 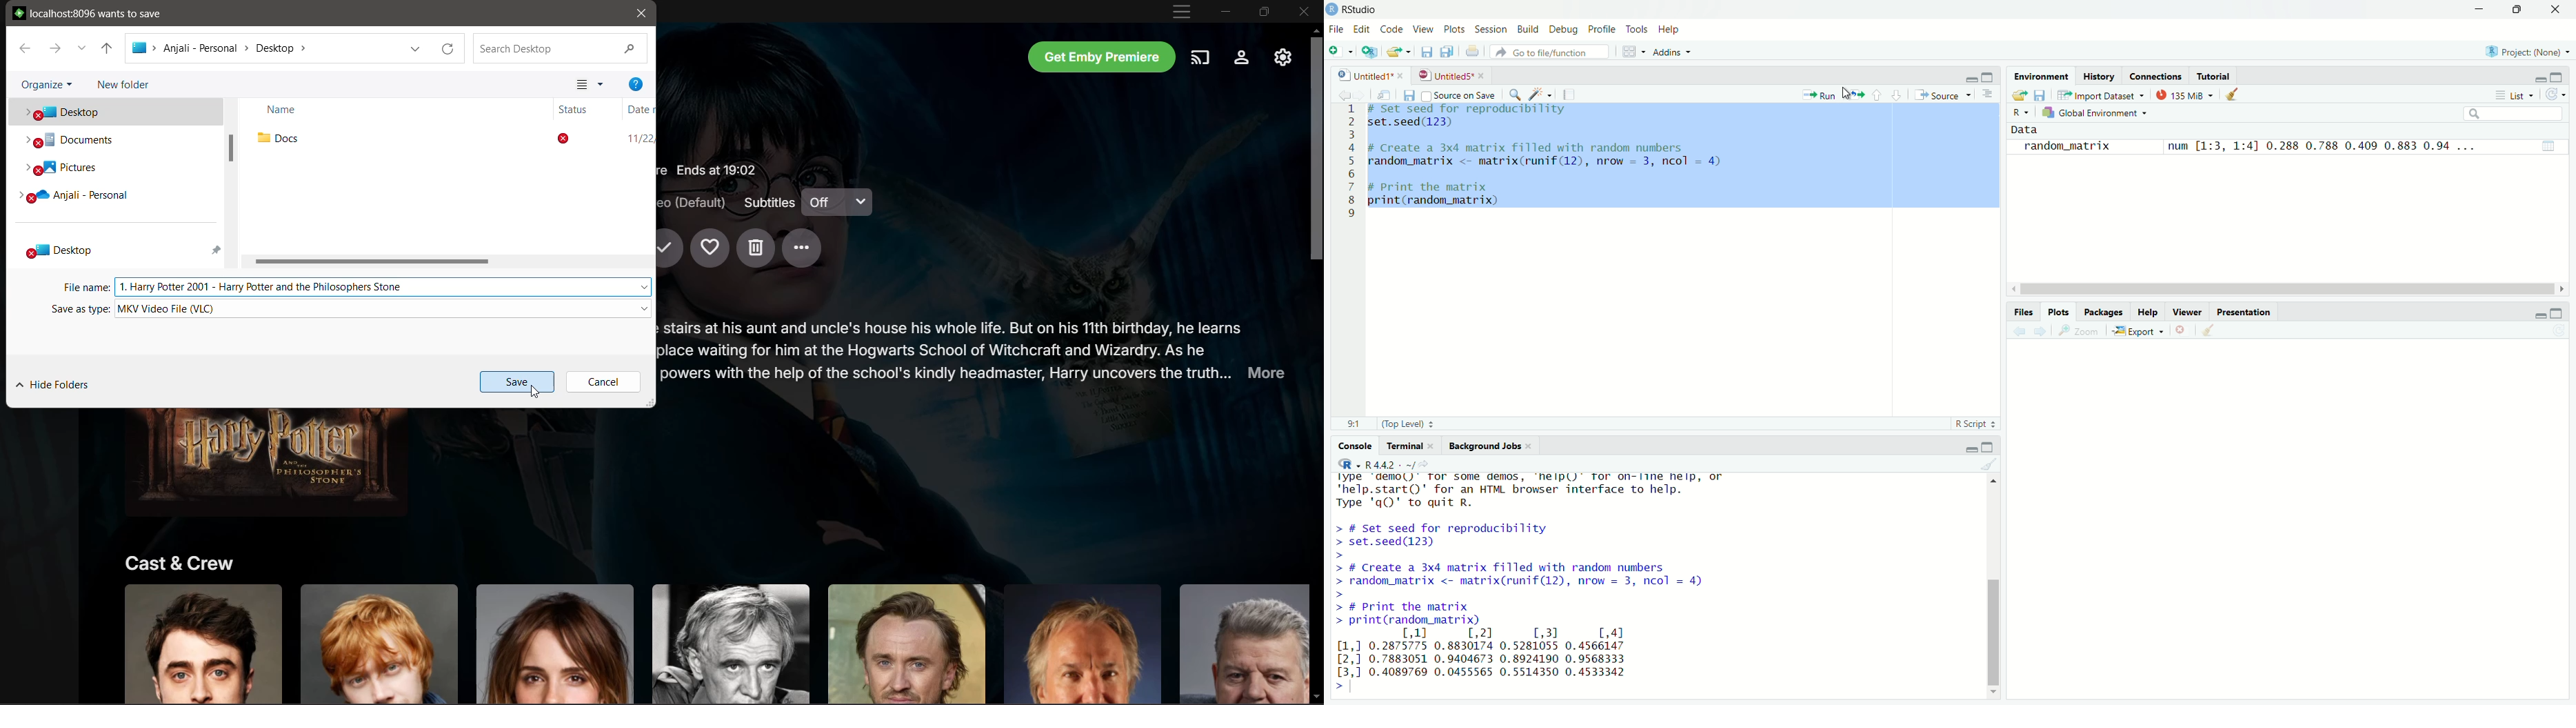 I want to click on me
| random_matrix num [1:3, 1:4] 0.288 0.788 0.409 0.883 0.94 ..., so click(x=2254, y=150).